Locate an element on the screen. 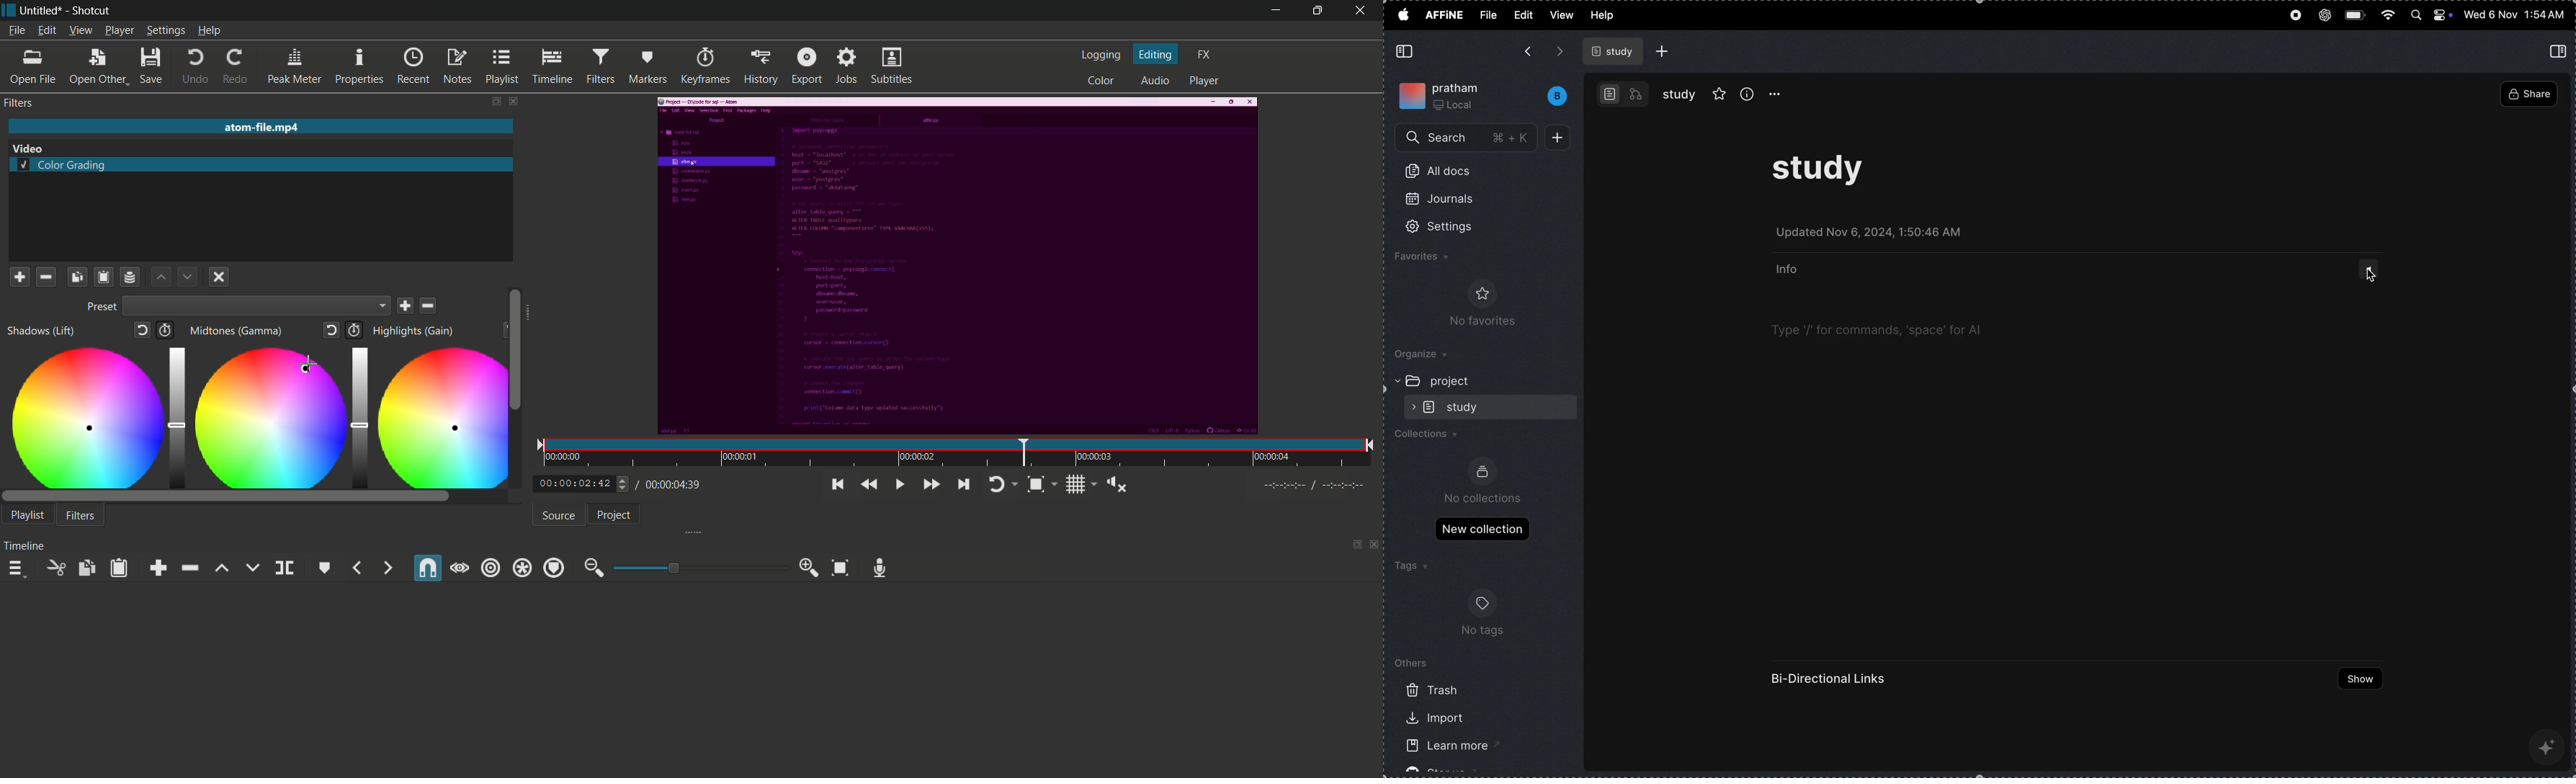  toggle grid is located at coordinates (1081, 484).